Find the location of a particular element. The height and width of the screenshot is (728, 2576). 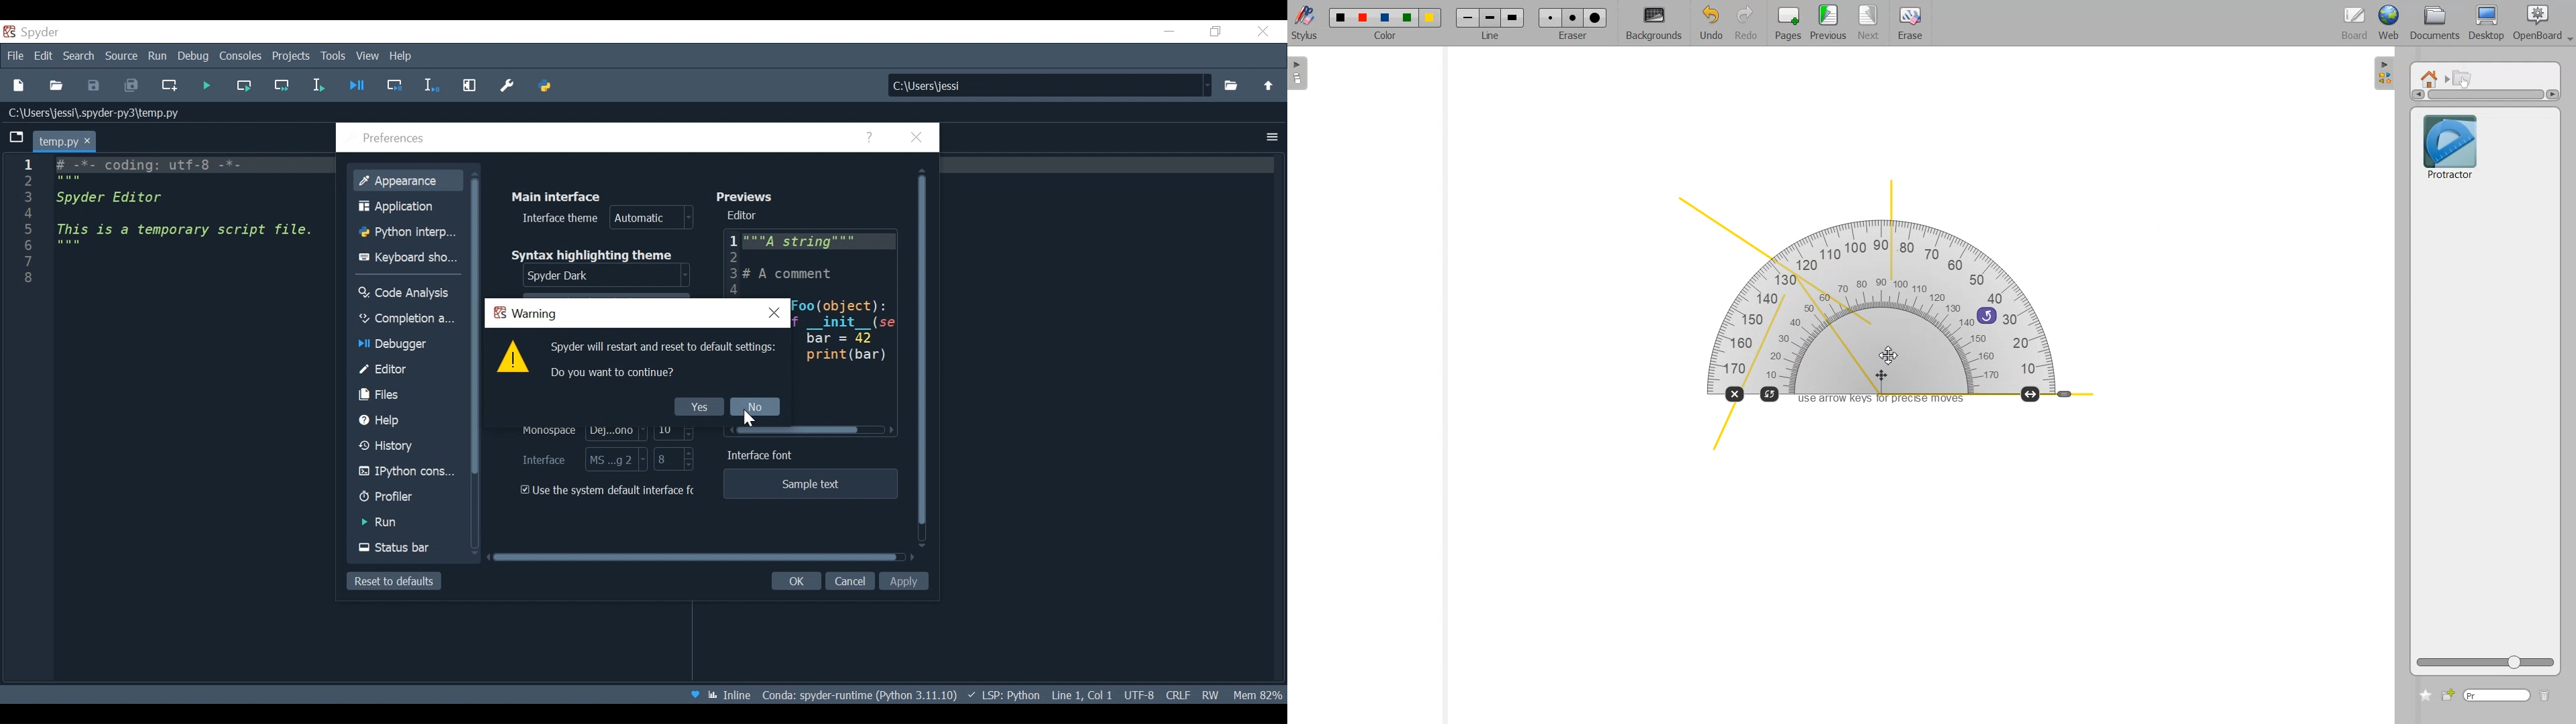

Help is located at coordinates (870, 137).